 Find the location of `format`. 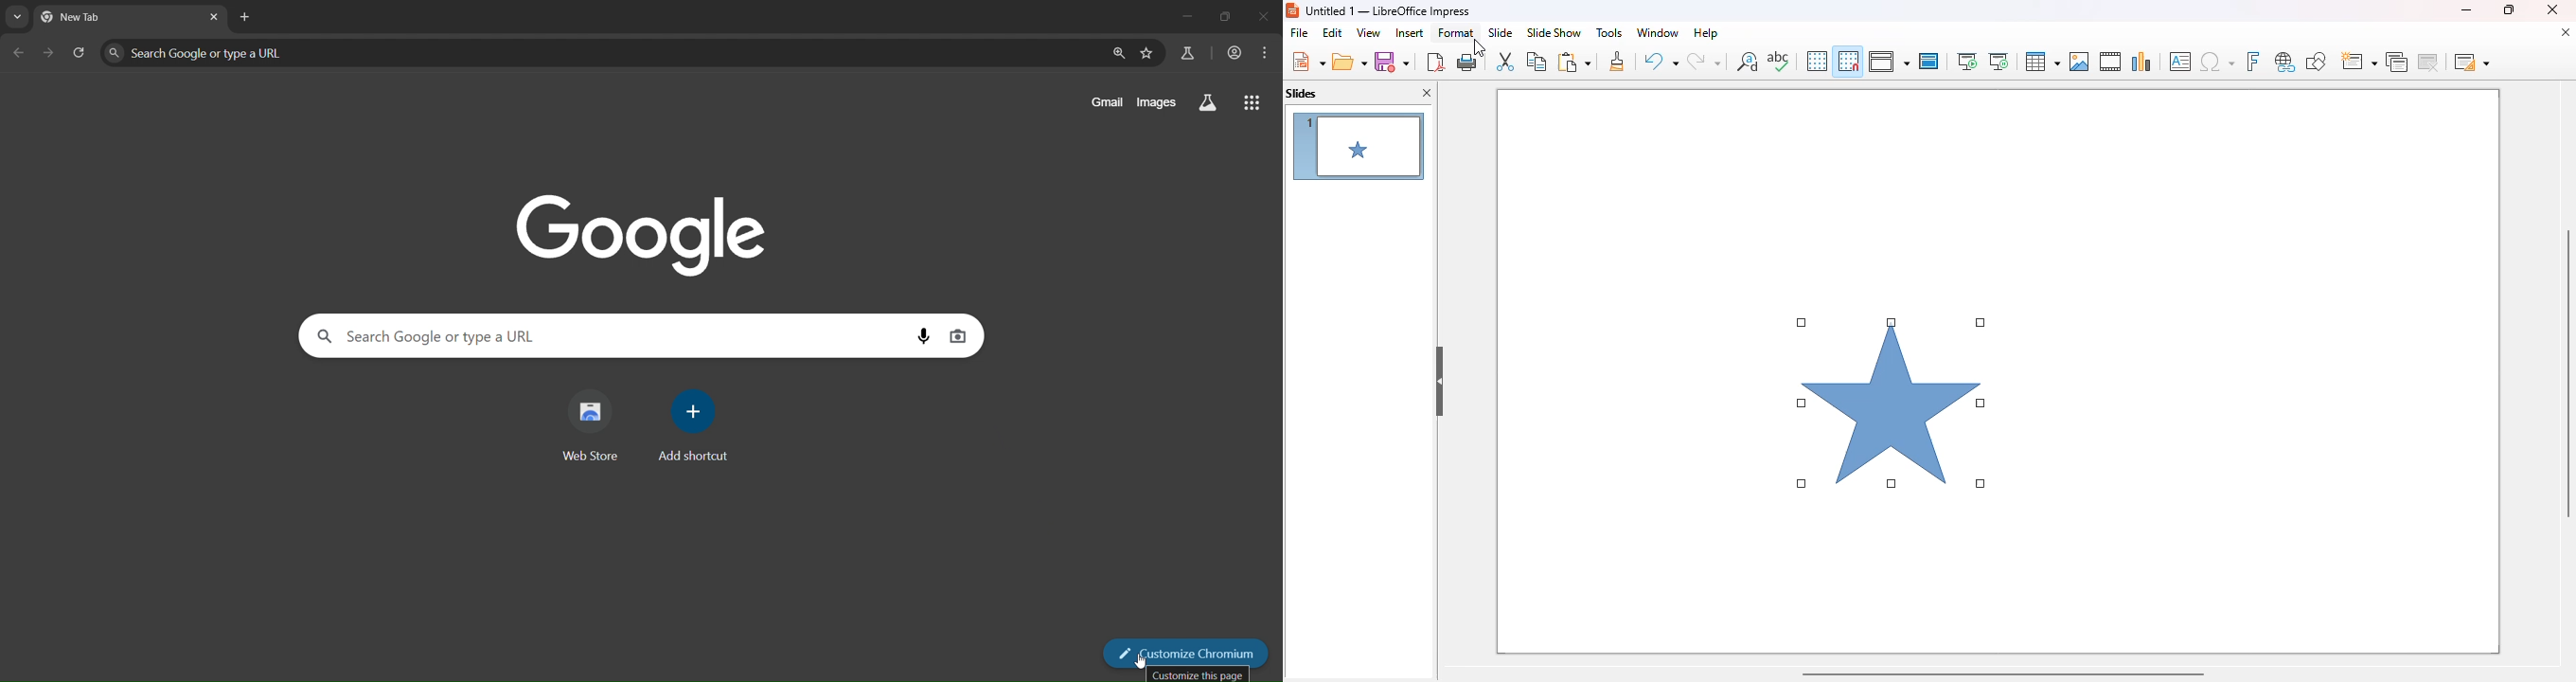

format is located at coordinates (1456, 32).